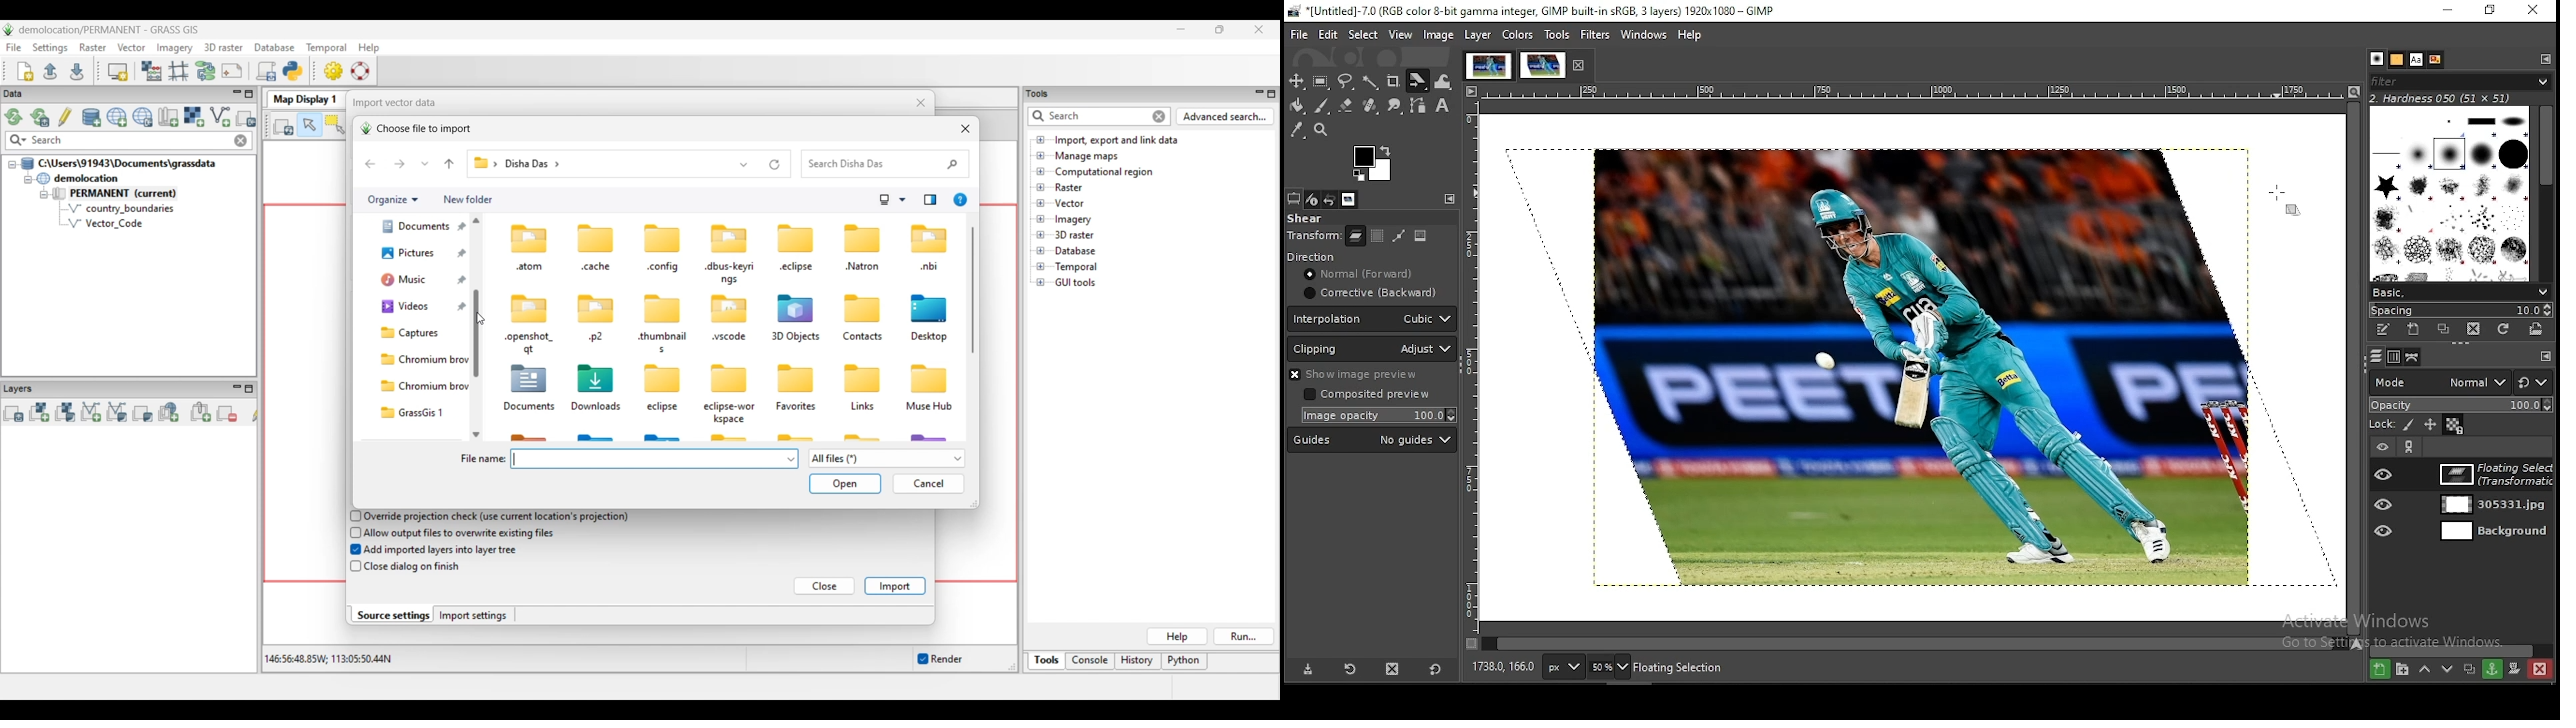  Describe the element at coordinates (1915, 373) in the screenshot. I see `image` at that location.